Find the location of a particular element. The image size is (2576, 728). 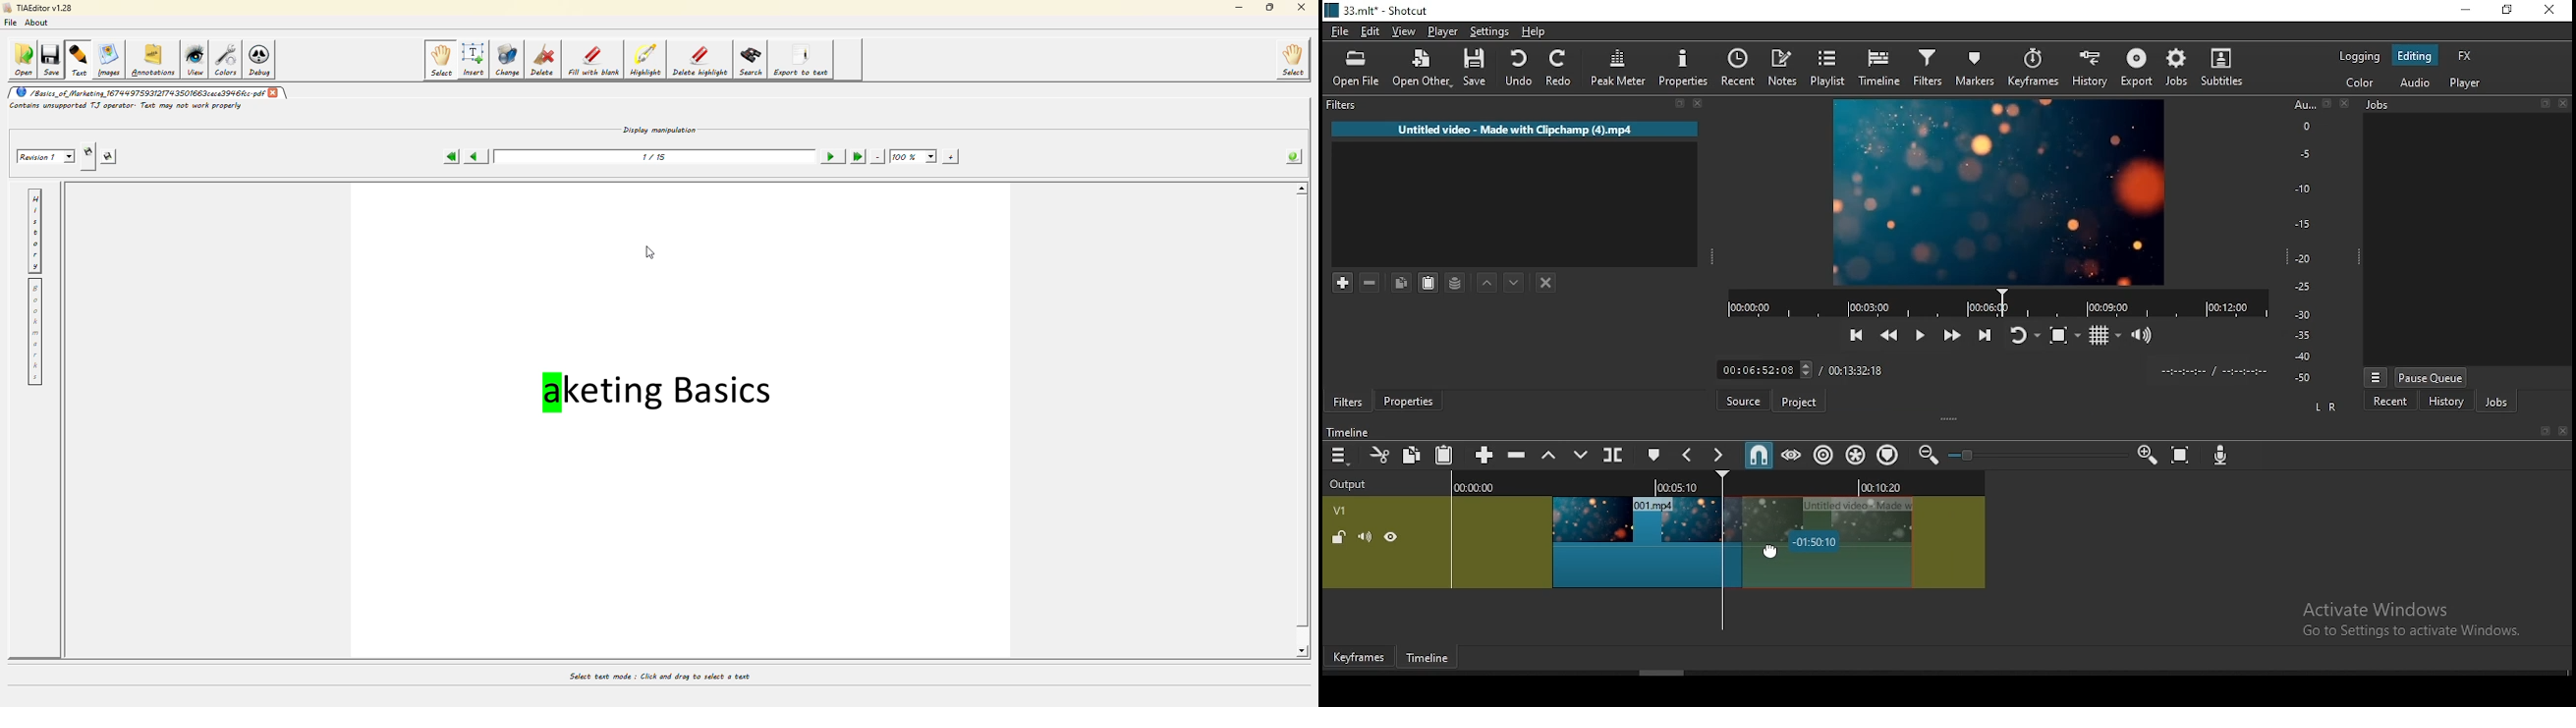

filters is located at coordinates (1349, 402).